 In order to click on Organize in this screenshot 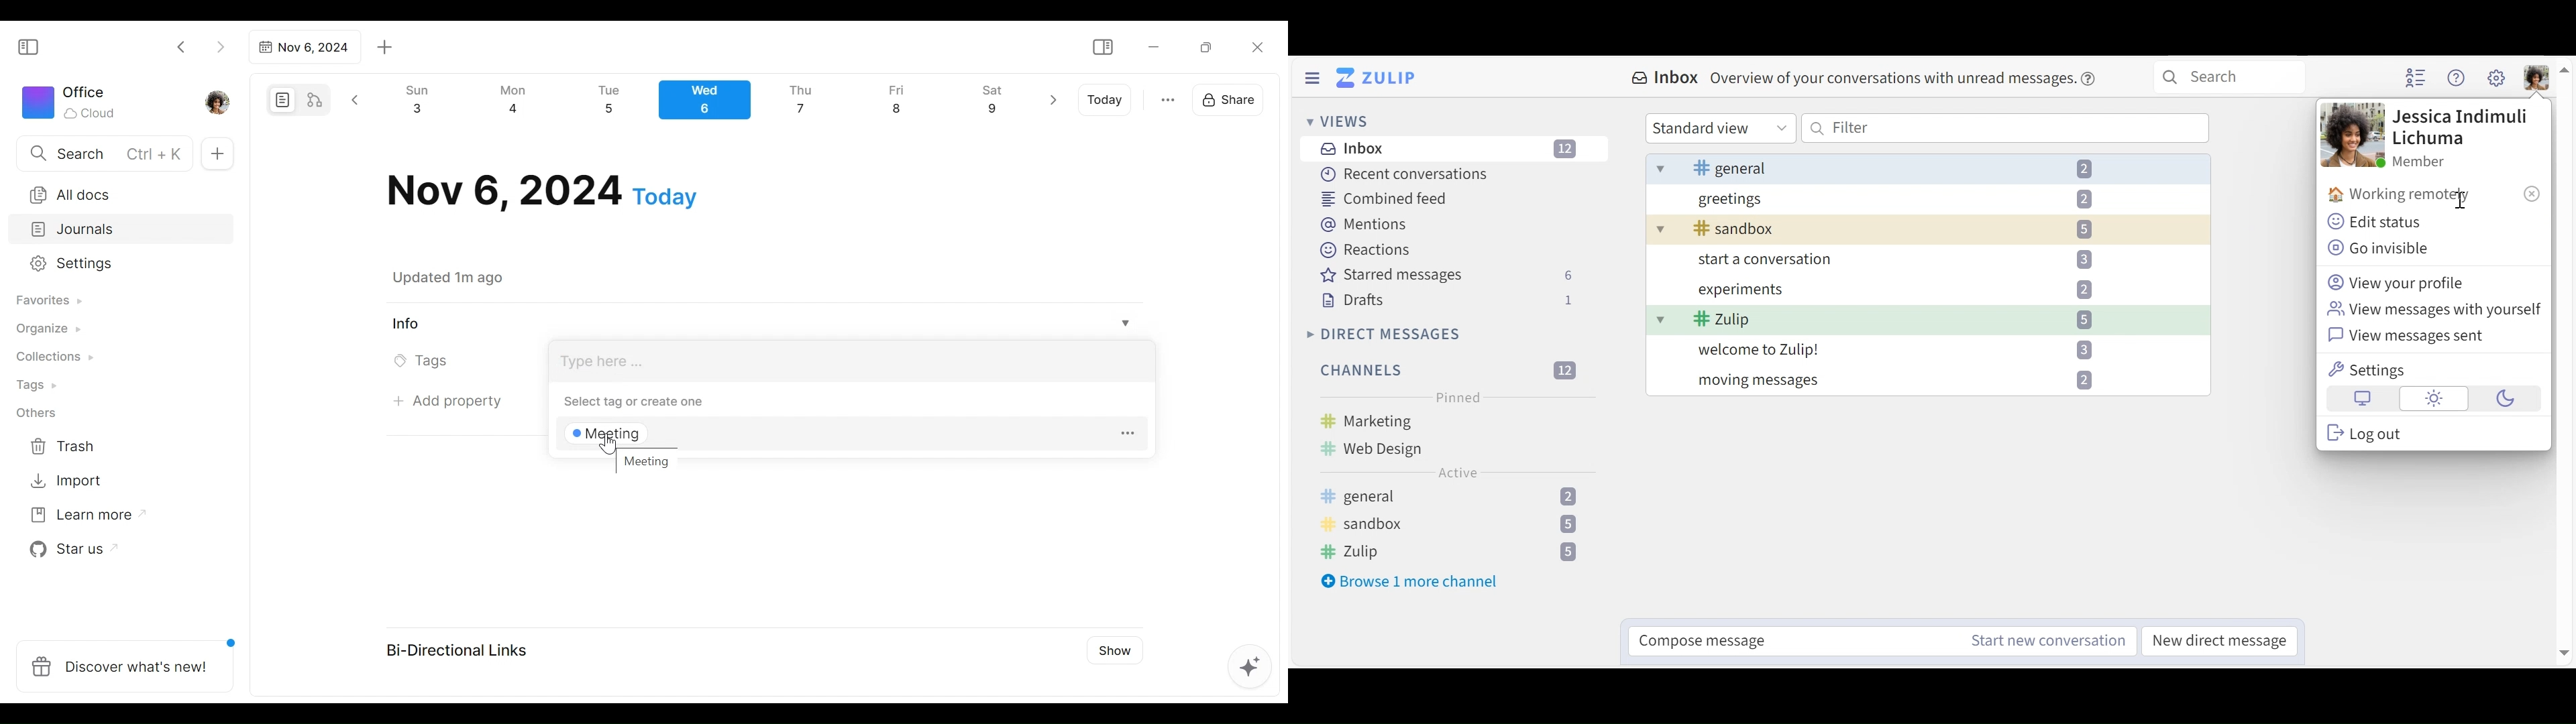, I will do `click(47, 330)`.